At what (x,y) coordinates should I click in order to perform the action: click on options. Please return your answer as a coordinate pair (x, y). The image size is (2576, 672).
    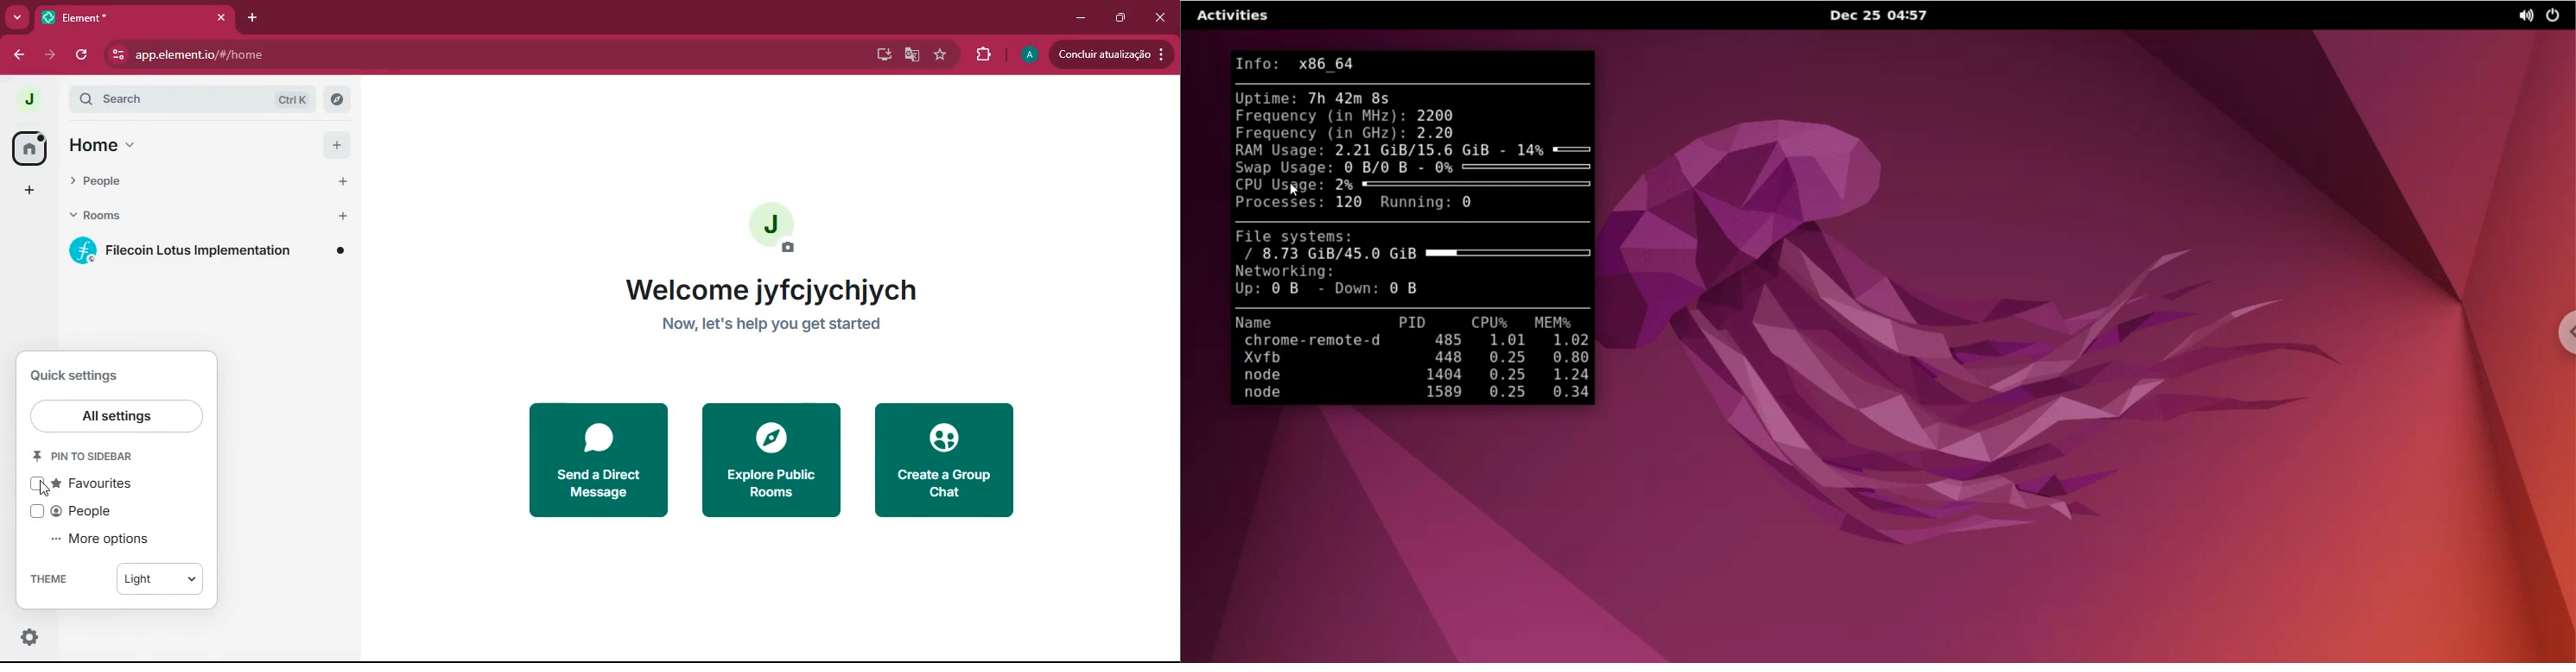
    Looking at the image, I should click on (24, 637).